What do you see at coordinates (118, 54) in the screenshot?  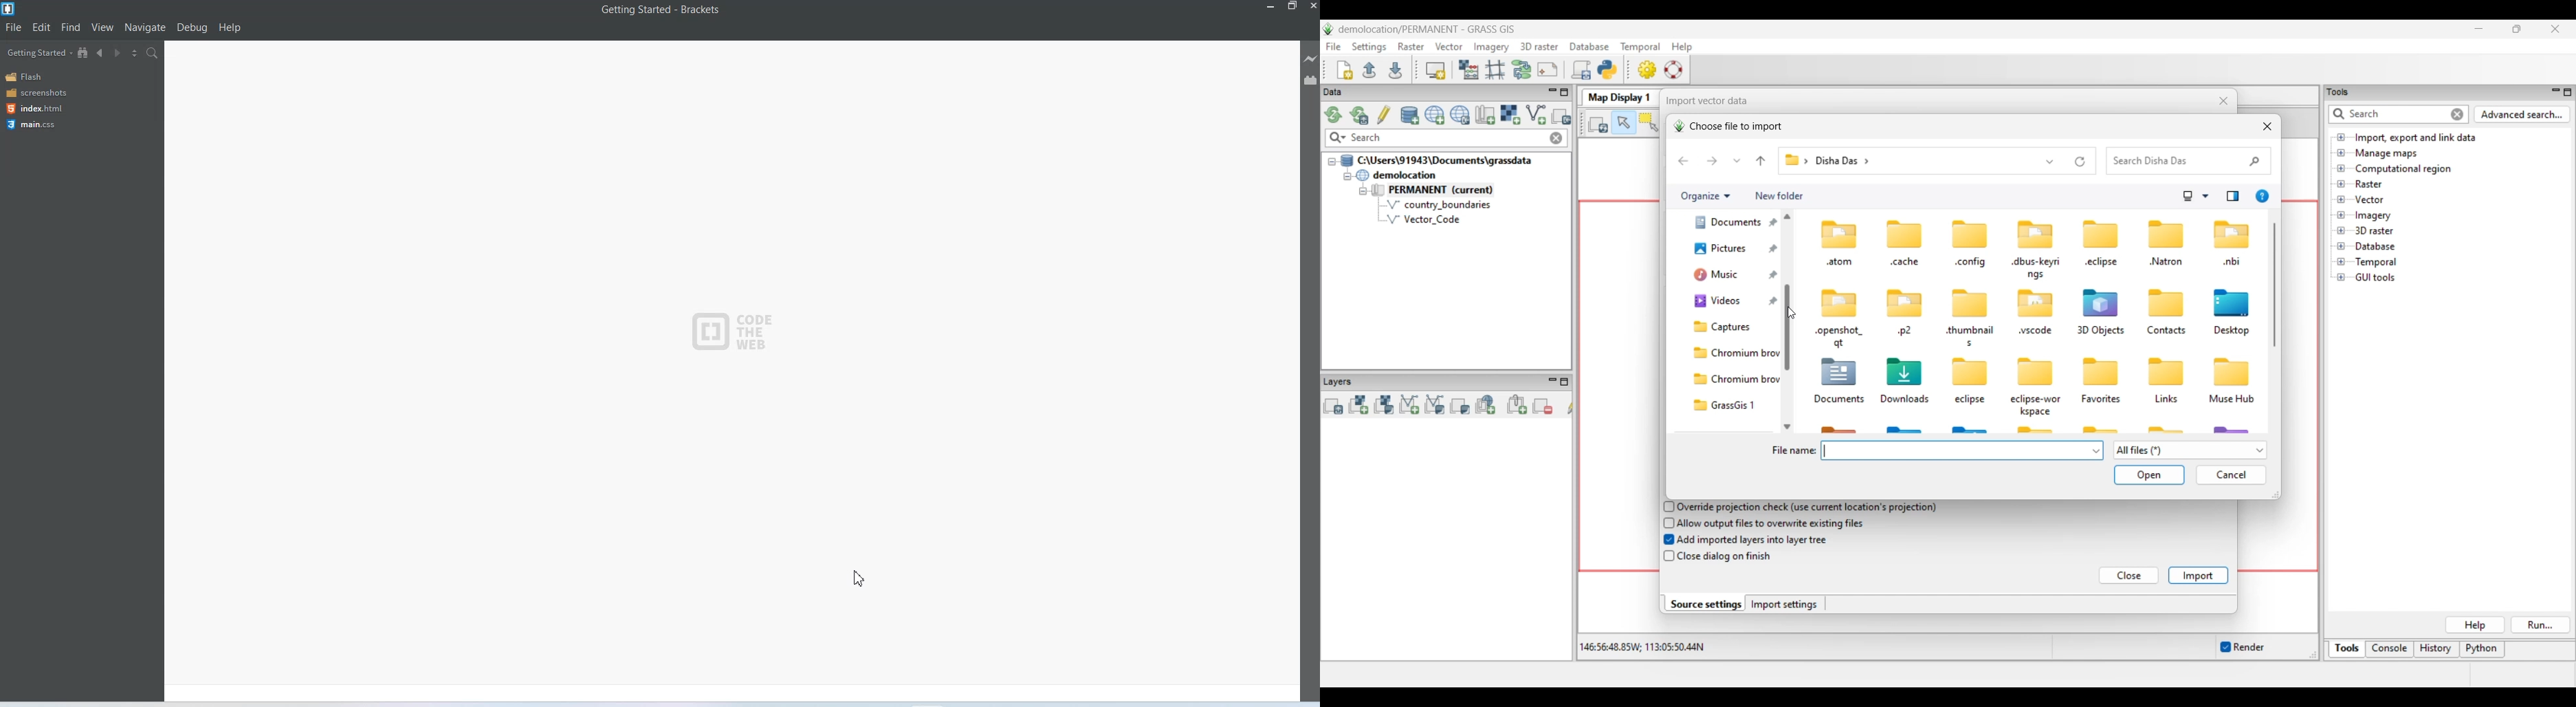 I see `Navigate Forwards` at bounding box center [118, 54].